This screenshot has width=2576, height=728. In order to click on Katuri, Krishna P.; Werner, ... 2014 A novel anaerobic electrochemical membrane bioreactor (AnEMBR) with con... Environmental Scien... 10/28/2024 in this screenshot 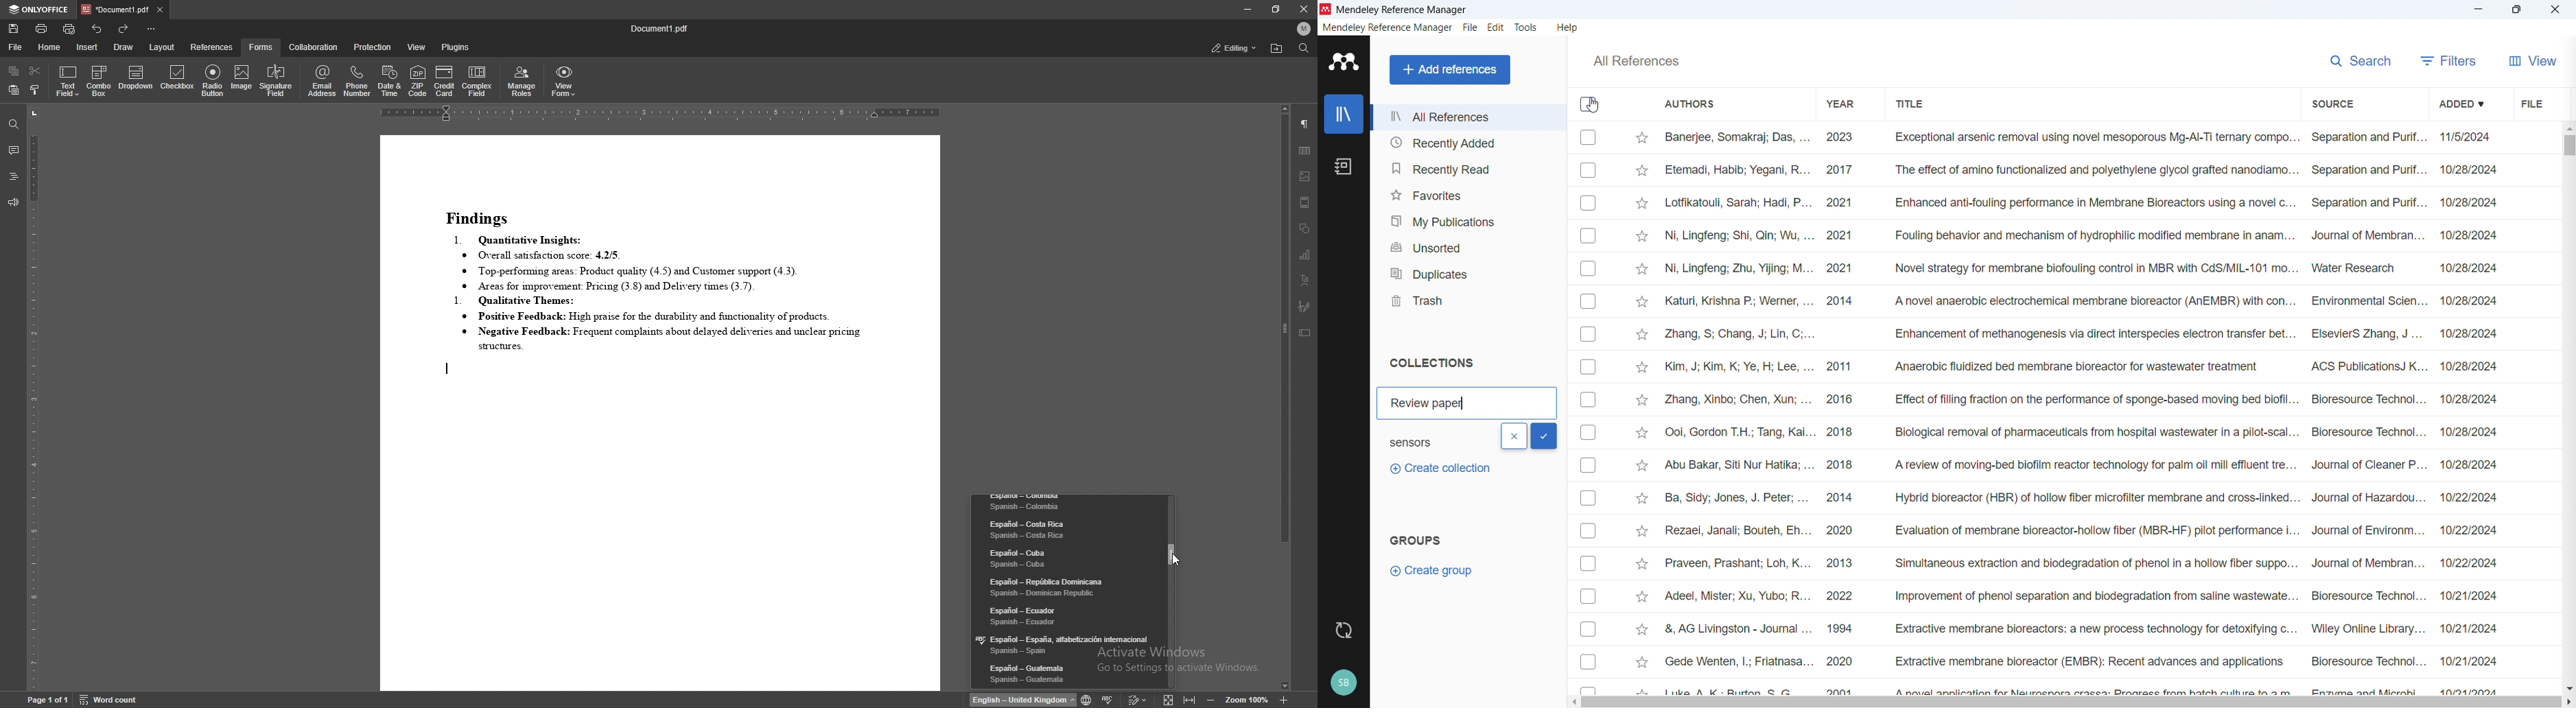, I will do `click(2081, 302)`.